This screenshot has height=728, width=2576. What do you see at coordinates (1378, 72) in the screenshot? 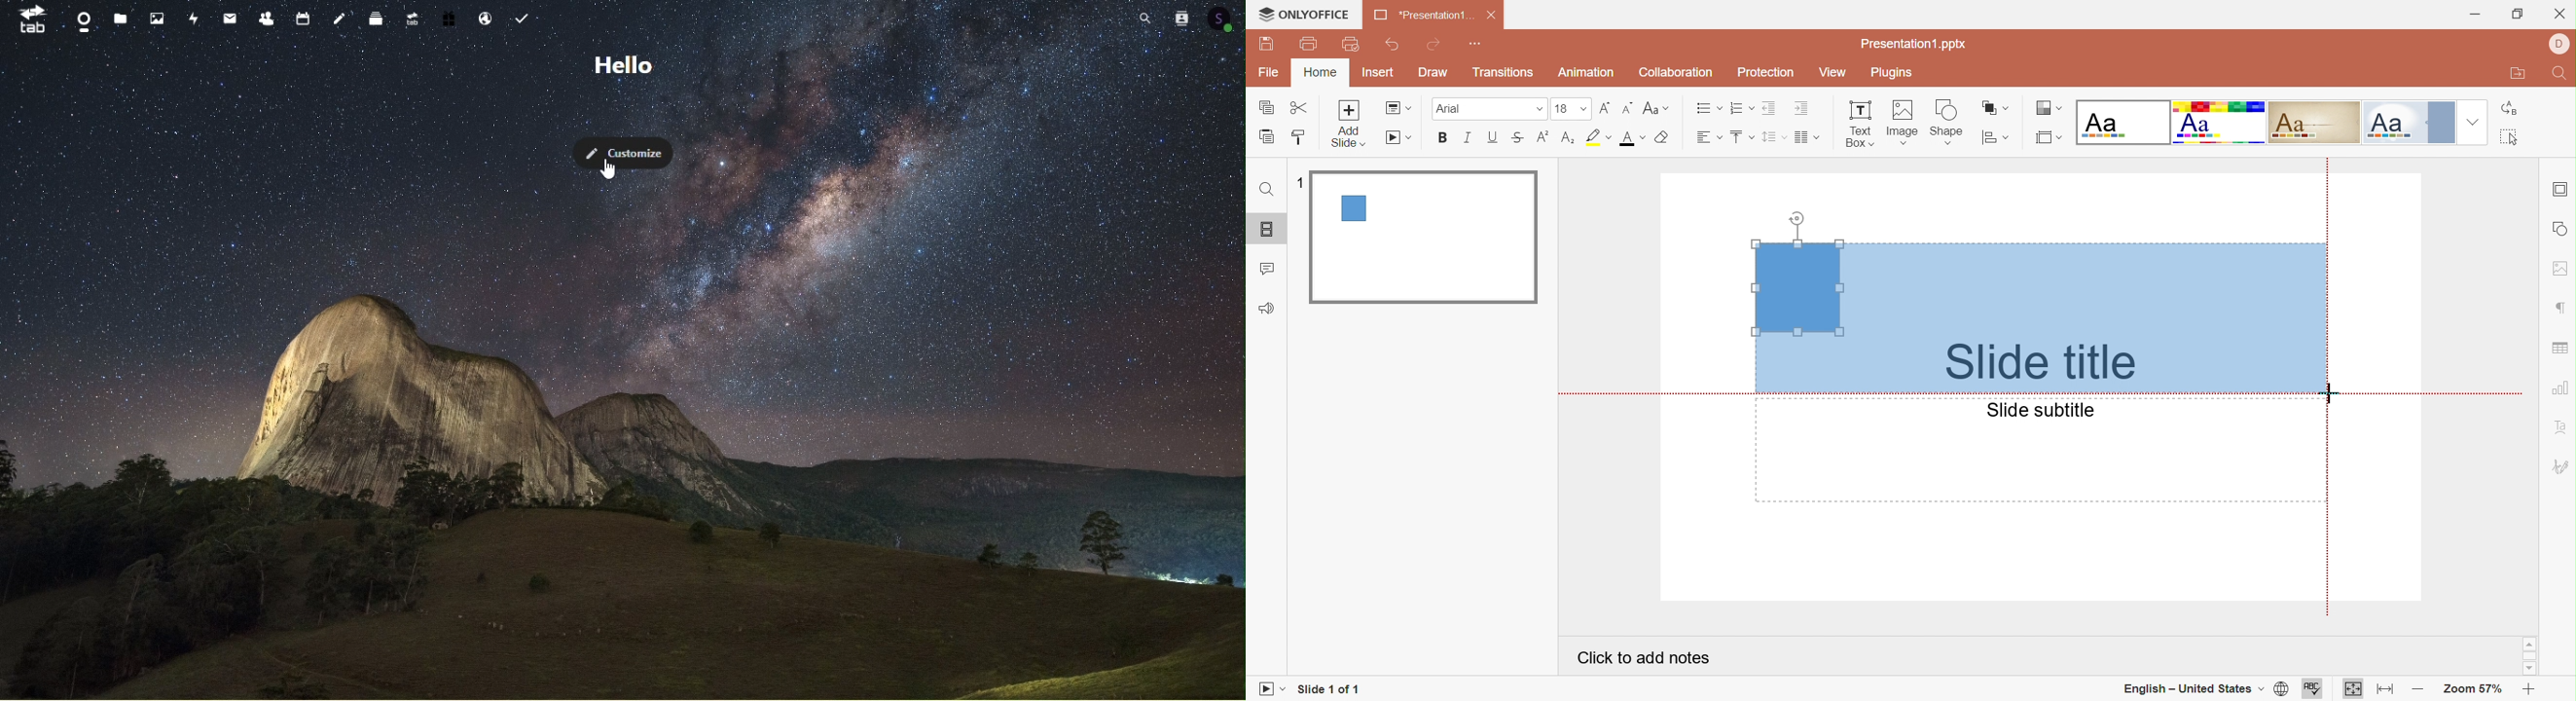
I see `Insert` at bounding box center [1378, 72].